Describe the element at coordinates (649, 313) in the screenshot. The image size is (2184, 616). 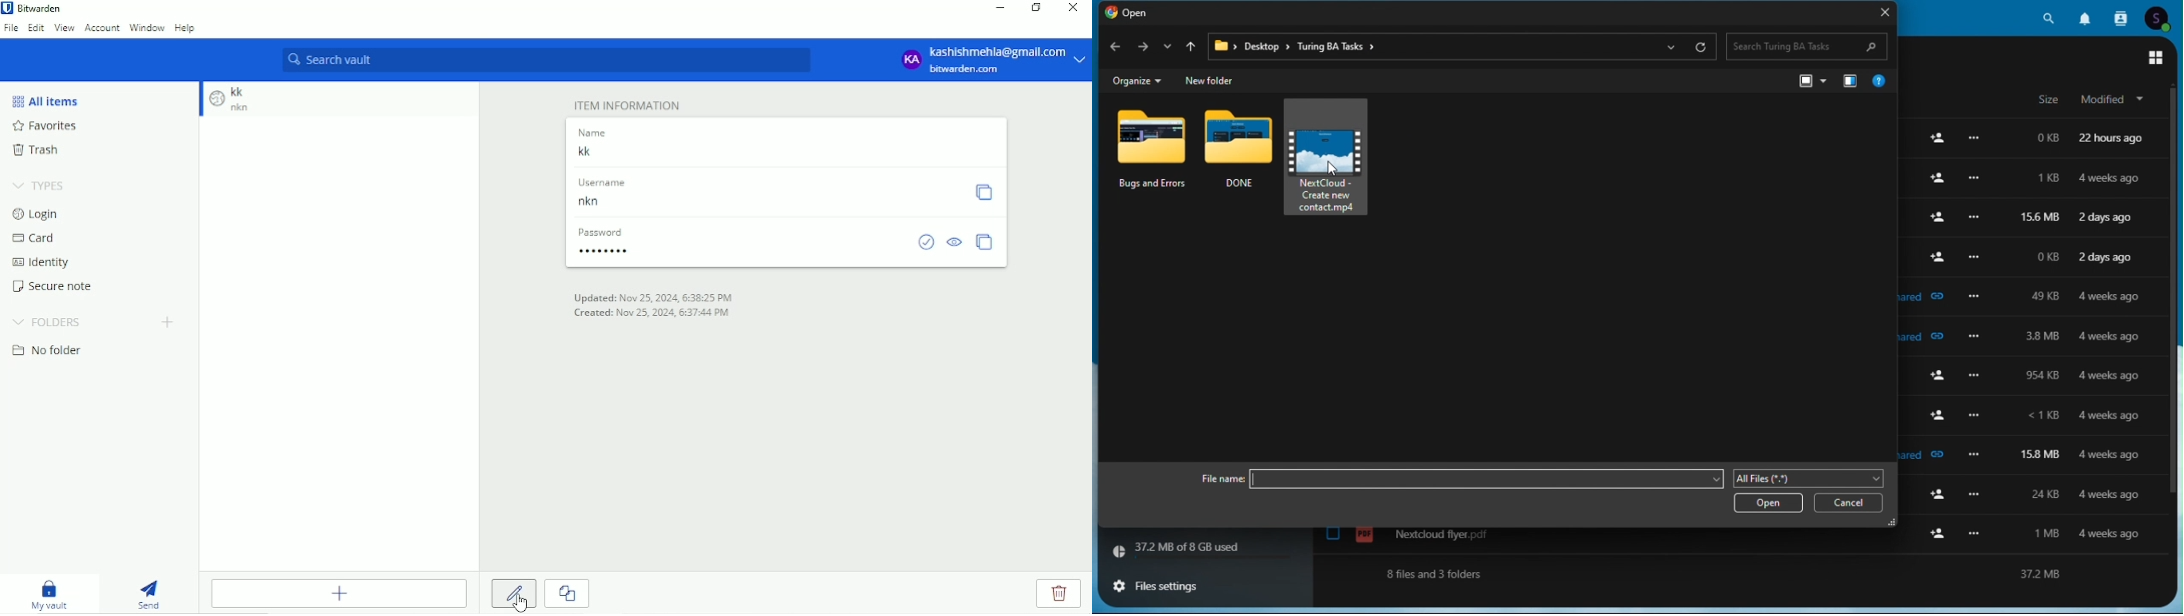
I see `Created on date and time` at that location.